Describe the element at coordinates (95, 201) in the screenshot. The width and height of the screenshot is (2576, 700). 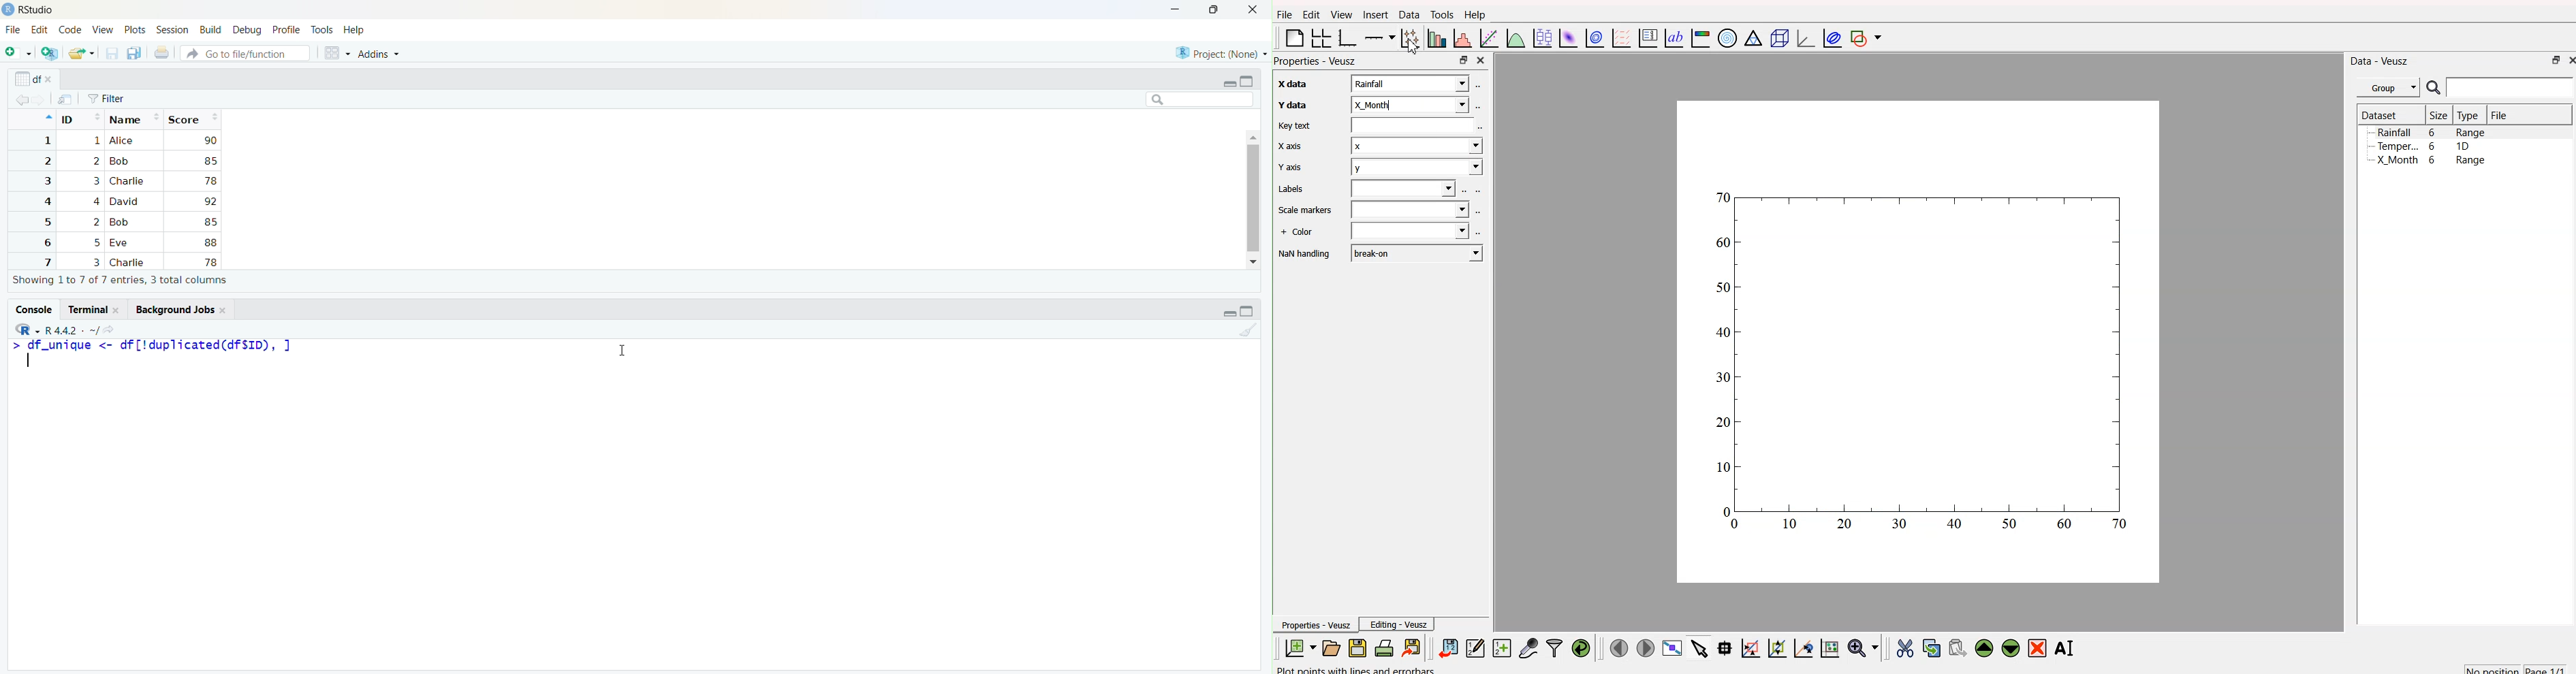
I see `4` at that location.